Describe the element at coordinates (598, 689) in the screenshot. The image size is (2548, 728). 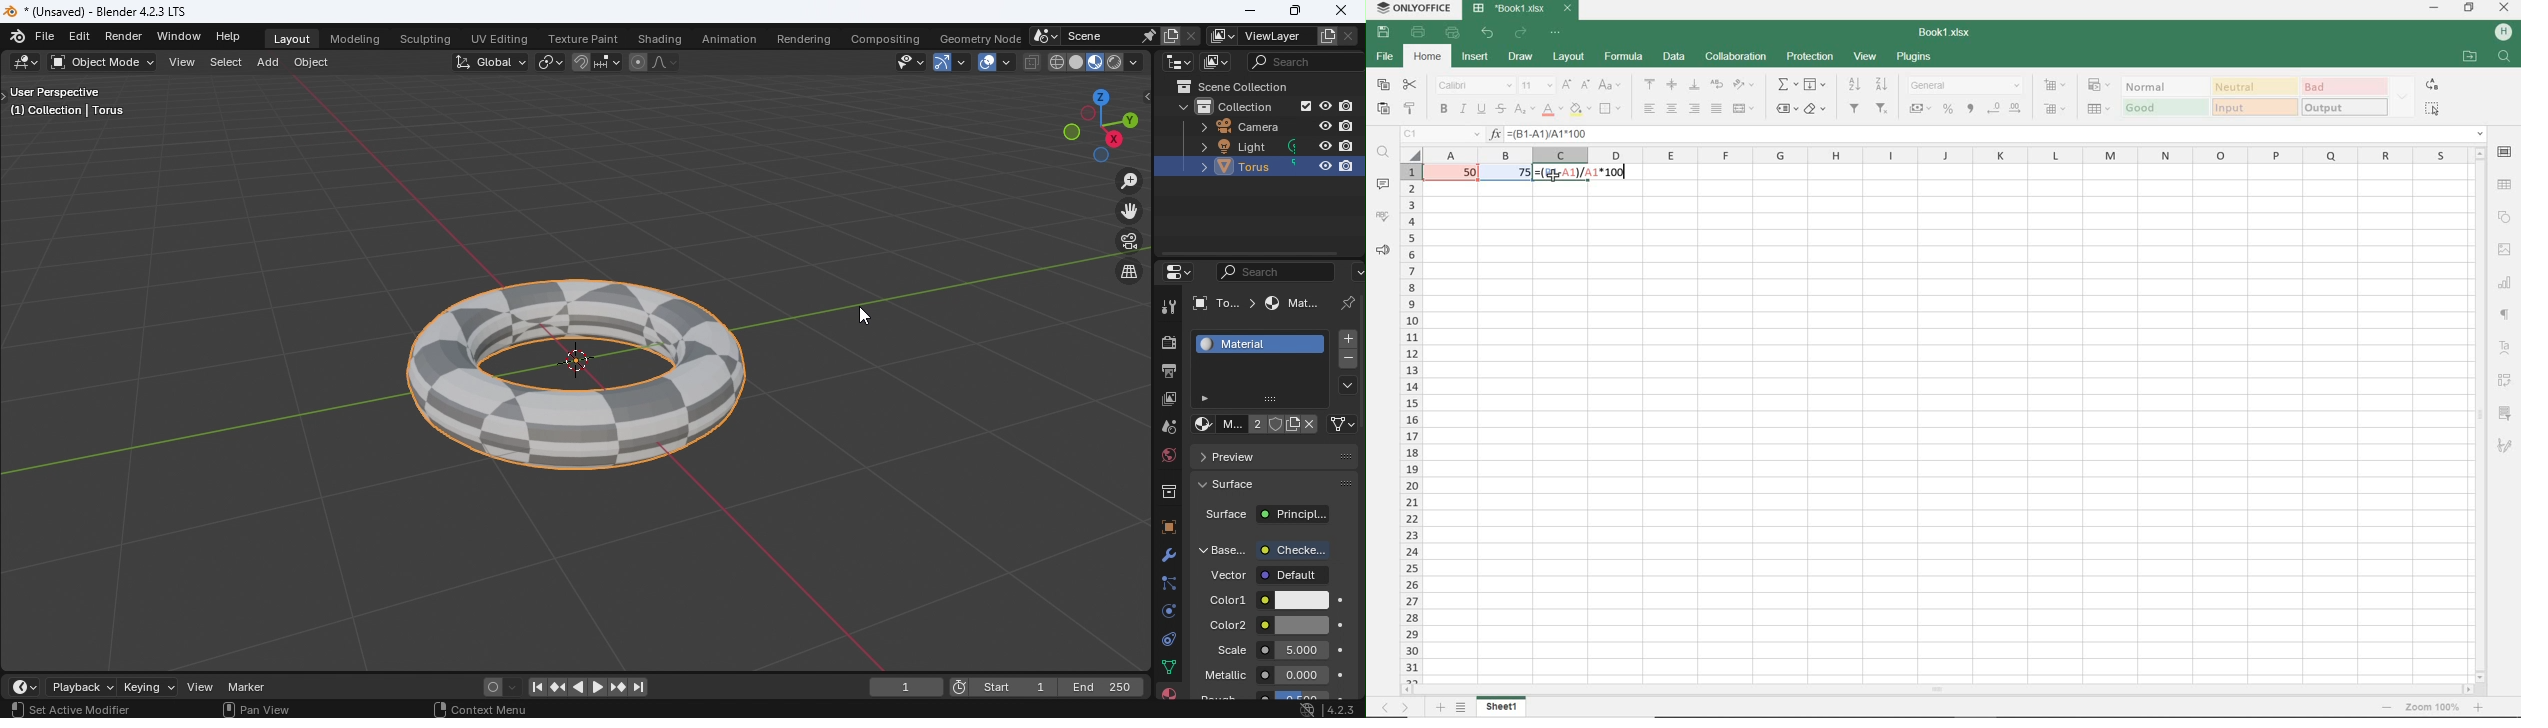
I see `Plat animation` at that location.